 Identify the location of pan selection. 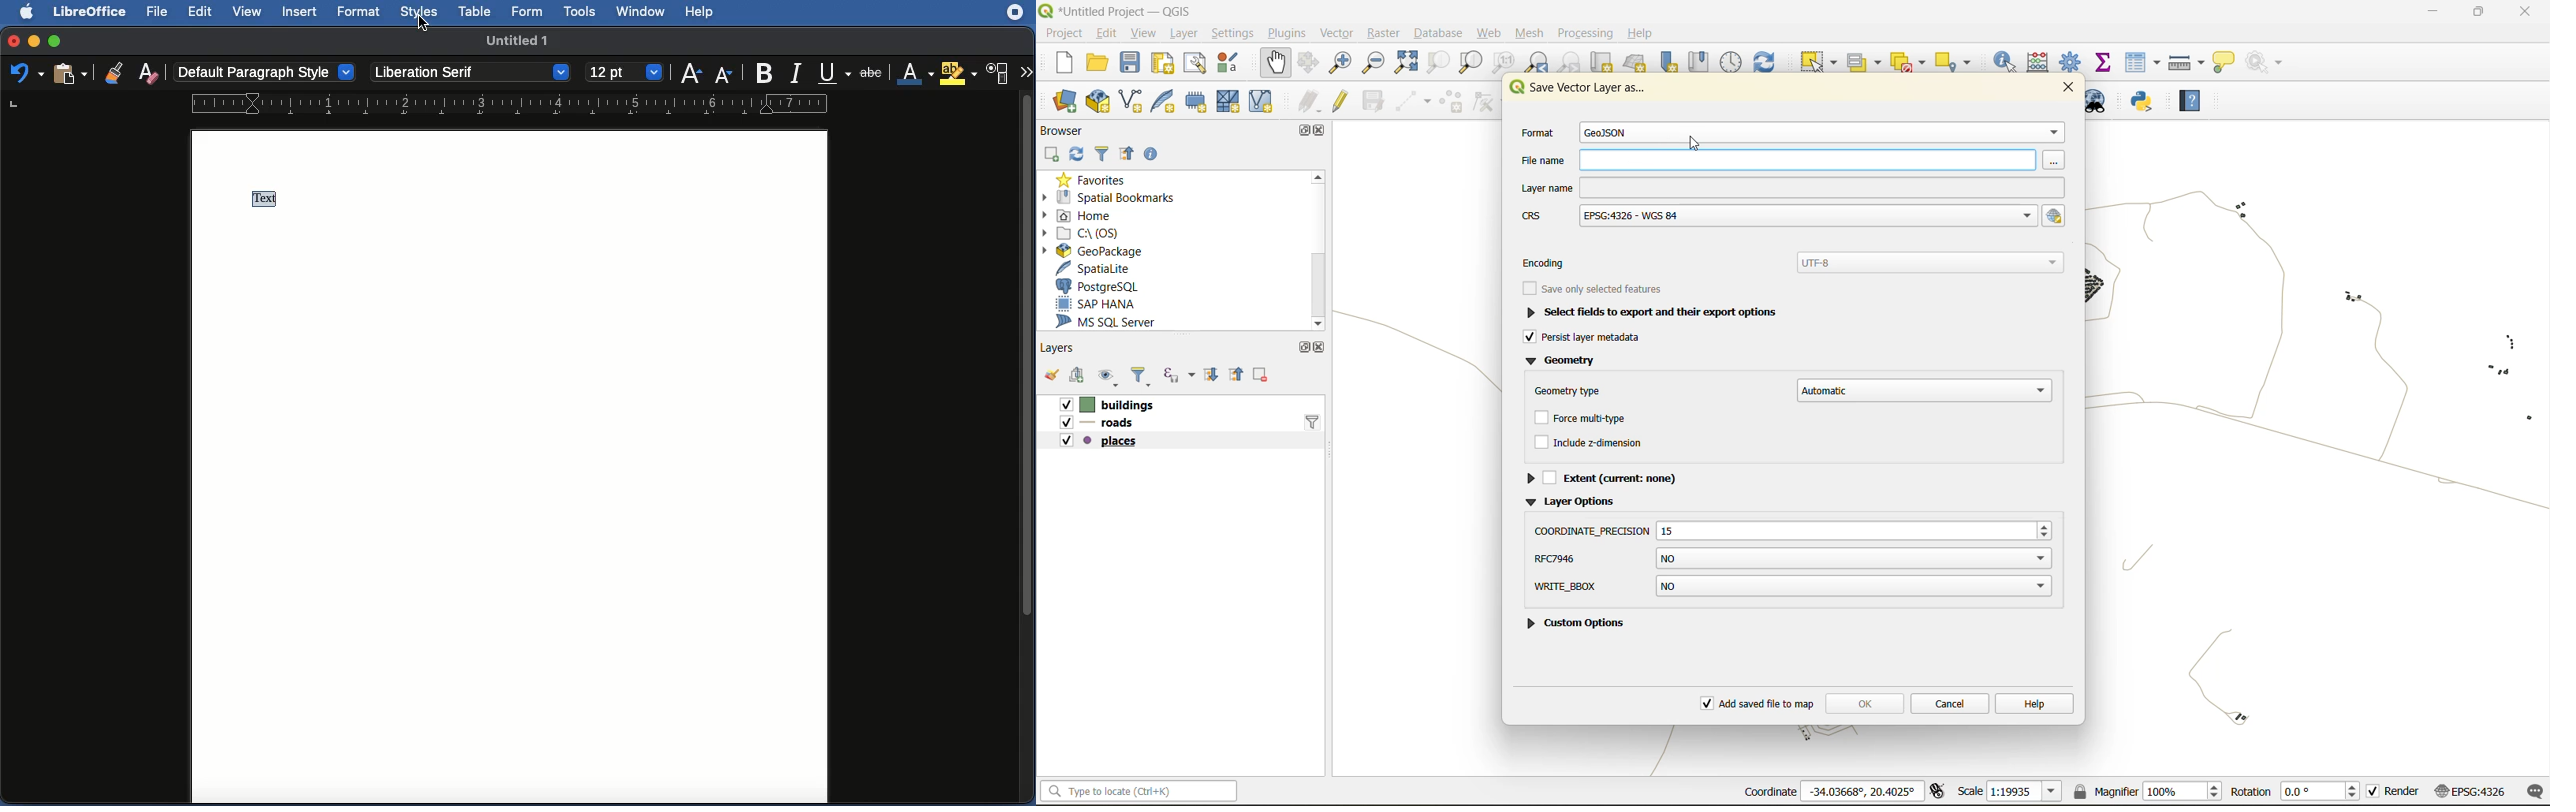
(1307, 62).